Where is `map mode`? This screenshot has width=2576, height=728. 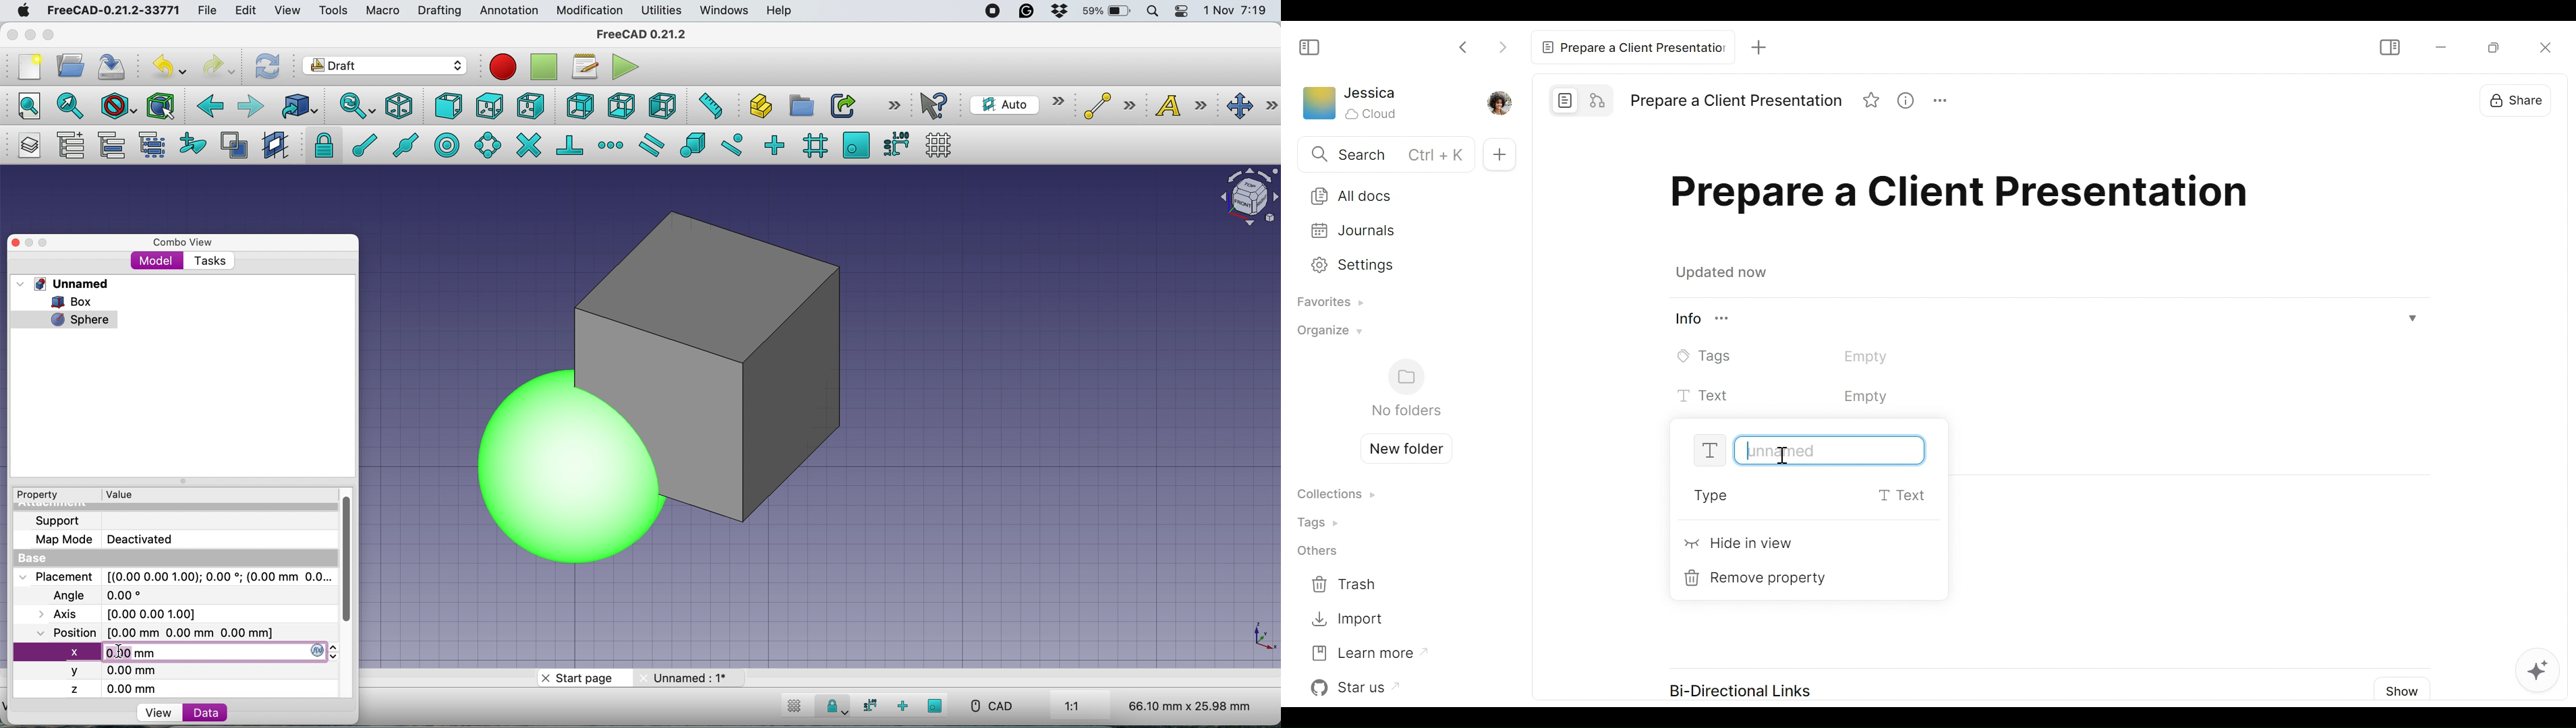
map mode is located at coordinates (110, 539).